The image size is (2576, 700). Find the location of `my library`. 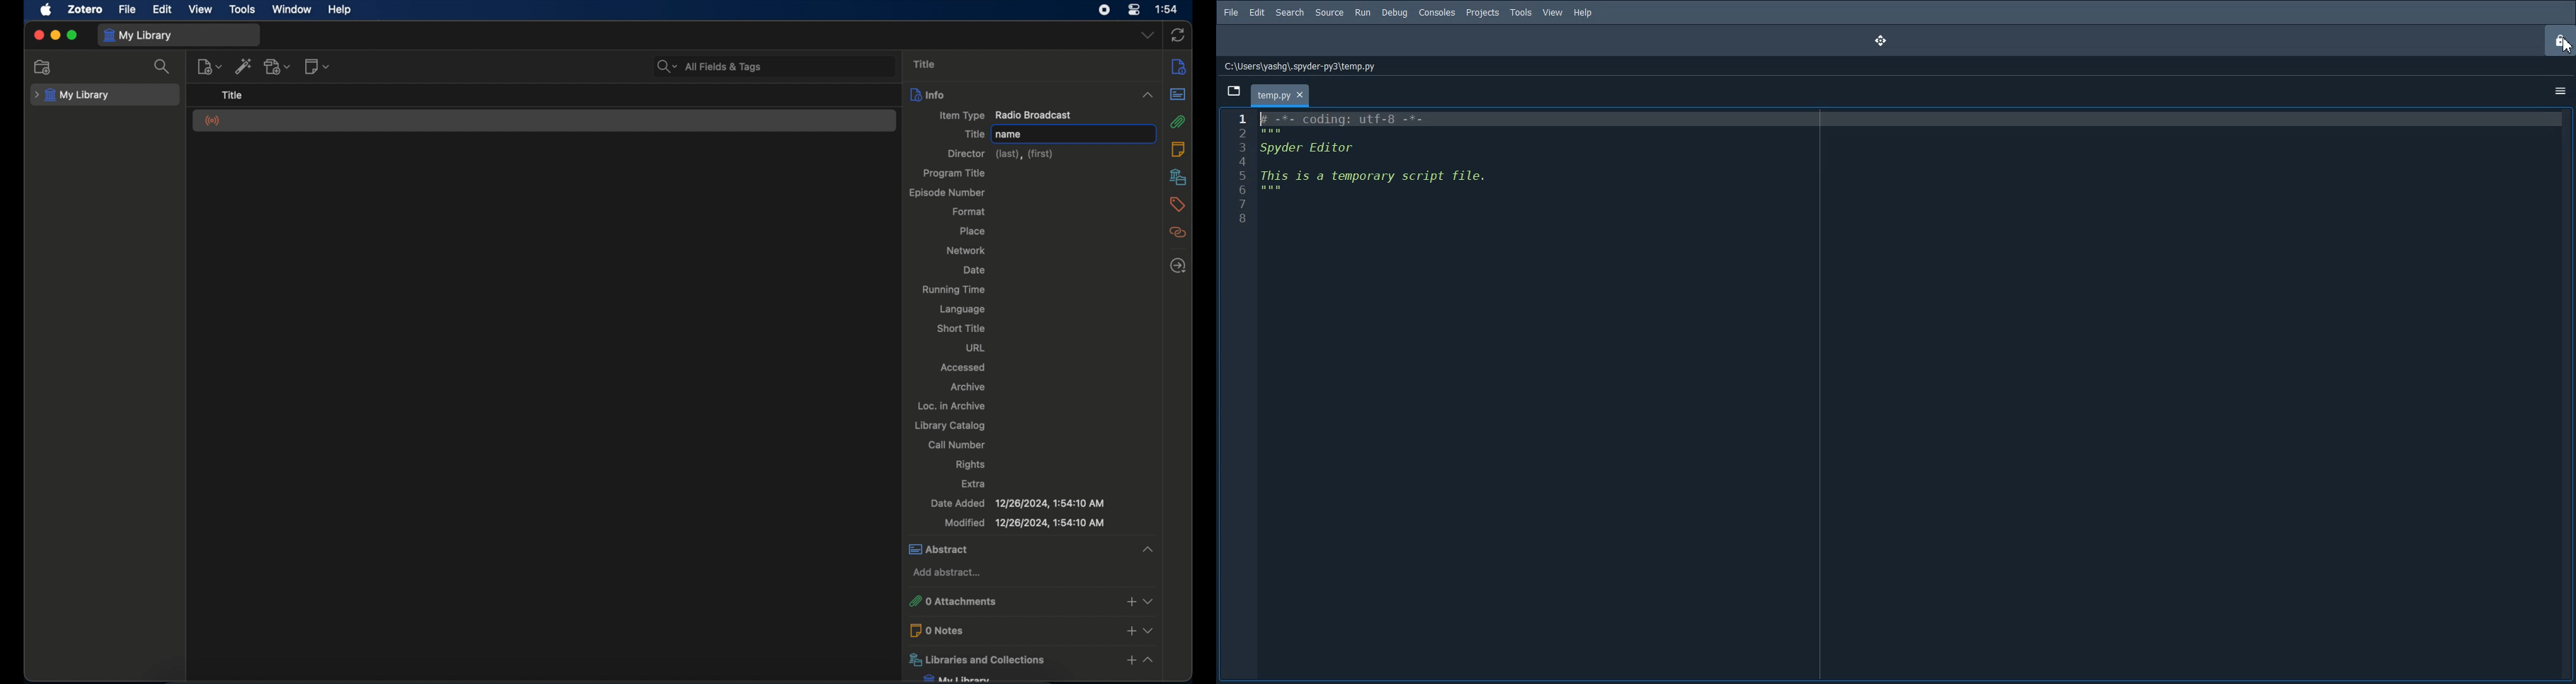

my library is located at coordinates (962, 678).